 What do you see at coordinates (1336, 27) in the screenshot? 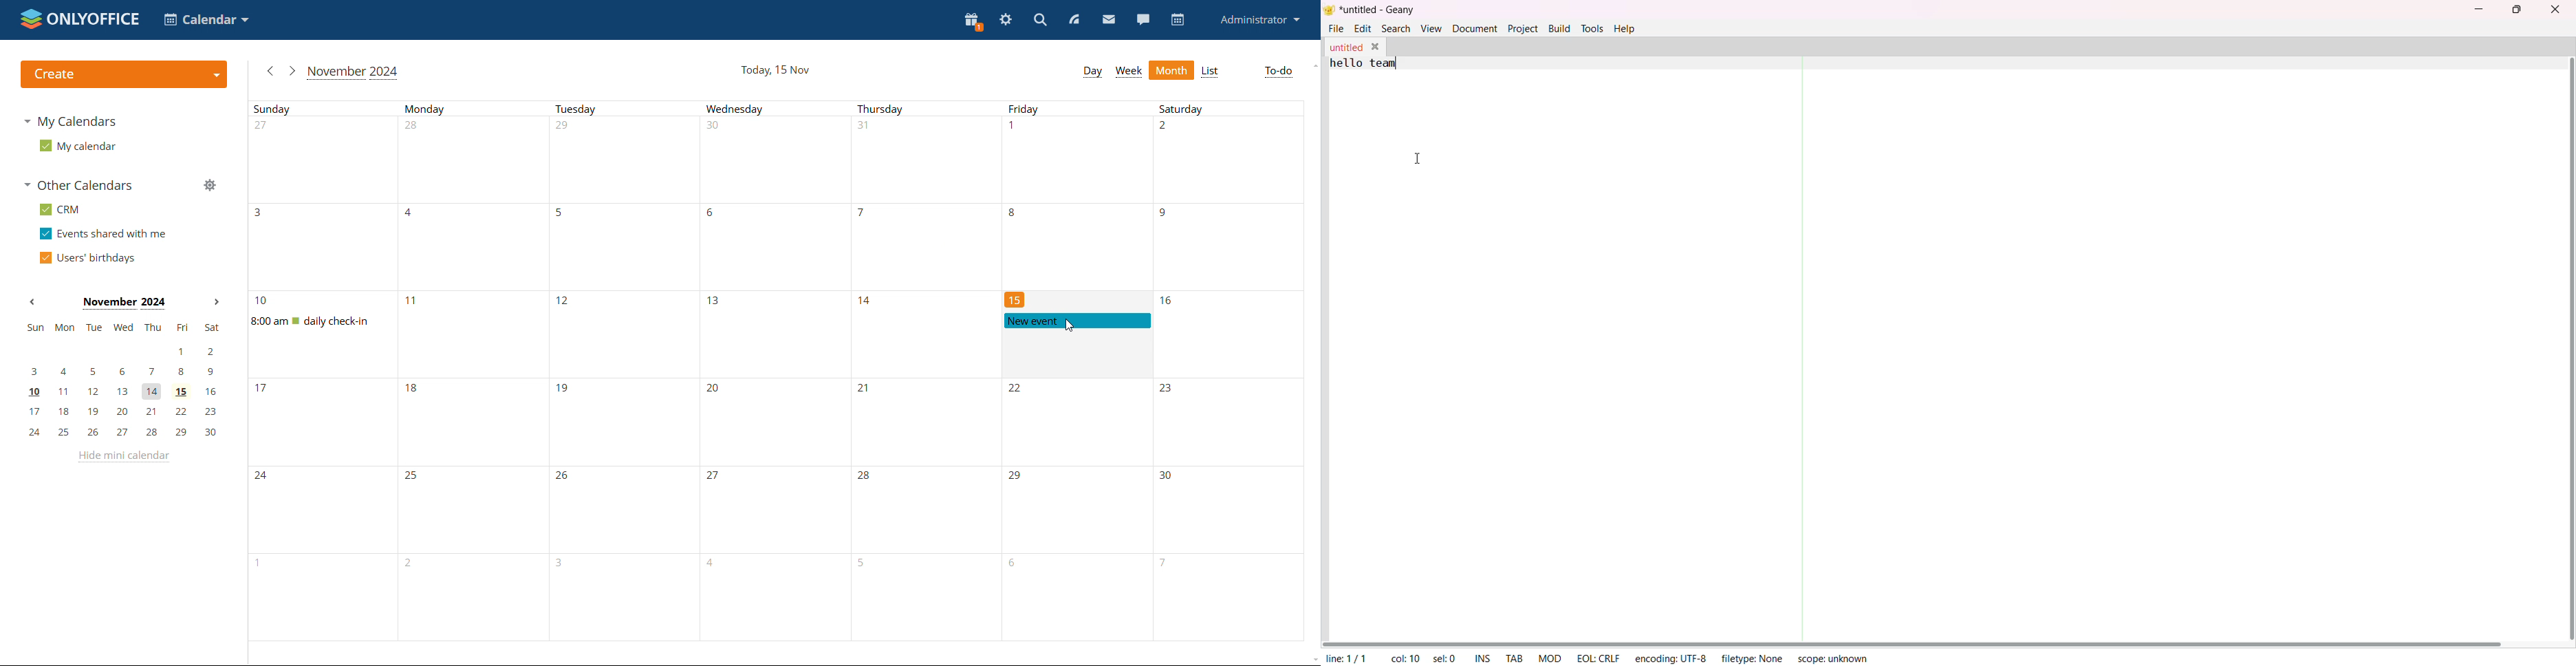
I see `file` at bounding box center [1336, 27].